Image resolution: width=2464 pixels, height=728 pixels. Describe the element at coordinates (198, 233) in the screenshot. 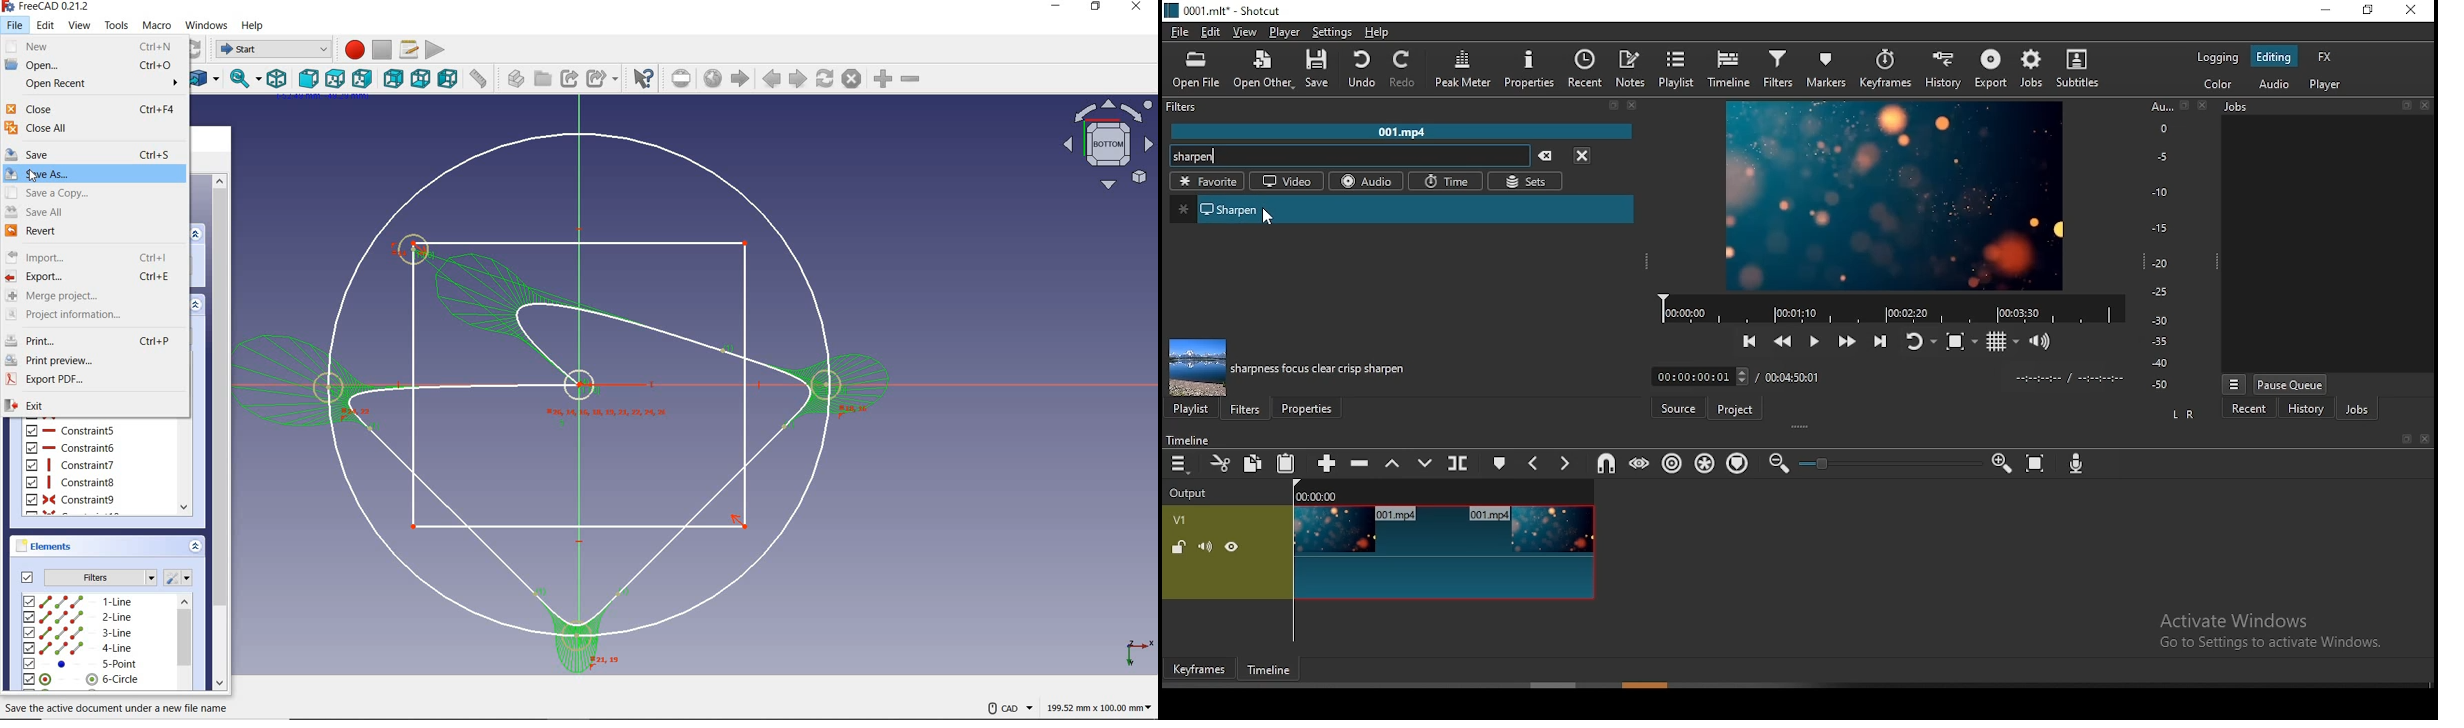

I see `expand` at that location.